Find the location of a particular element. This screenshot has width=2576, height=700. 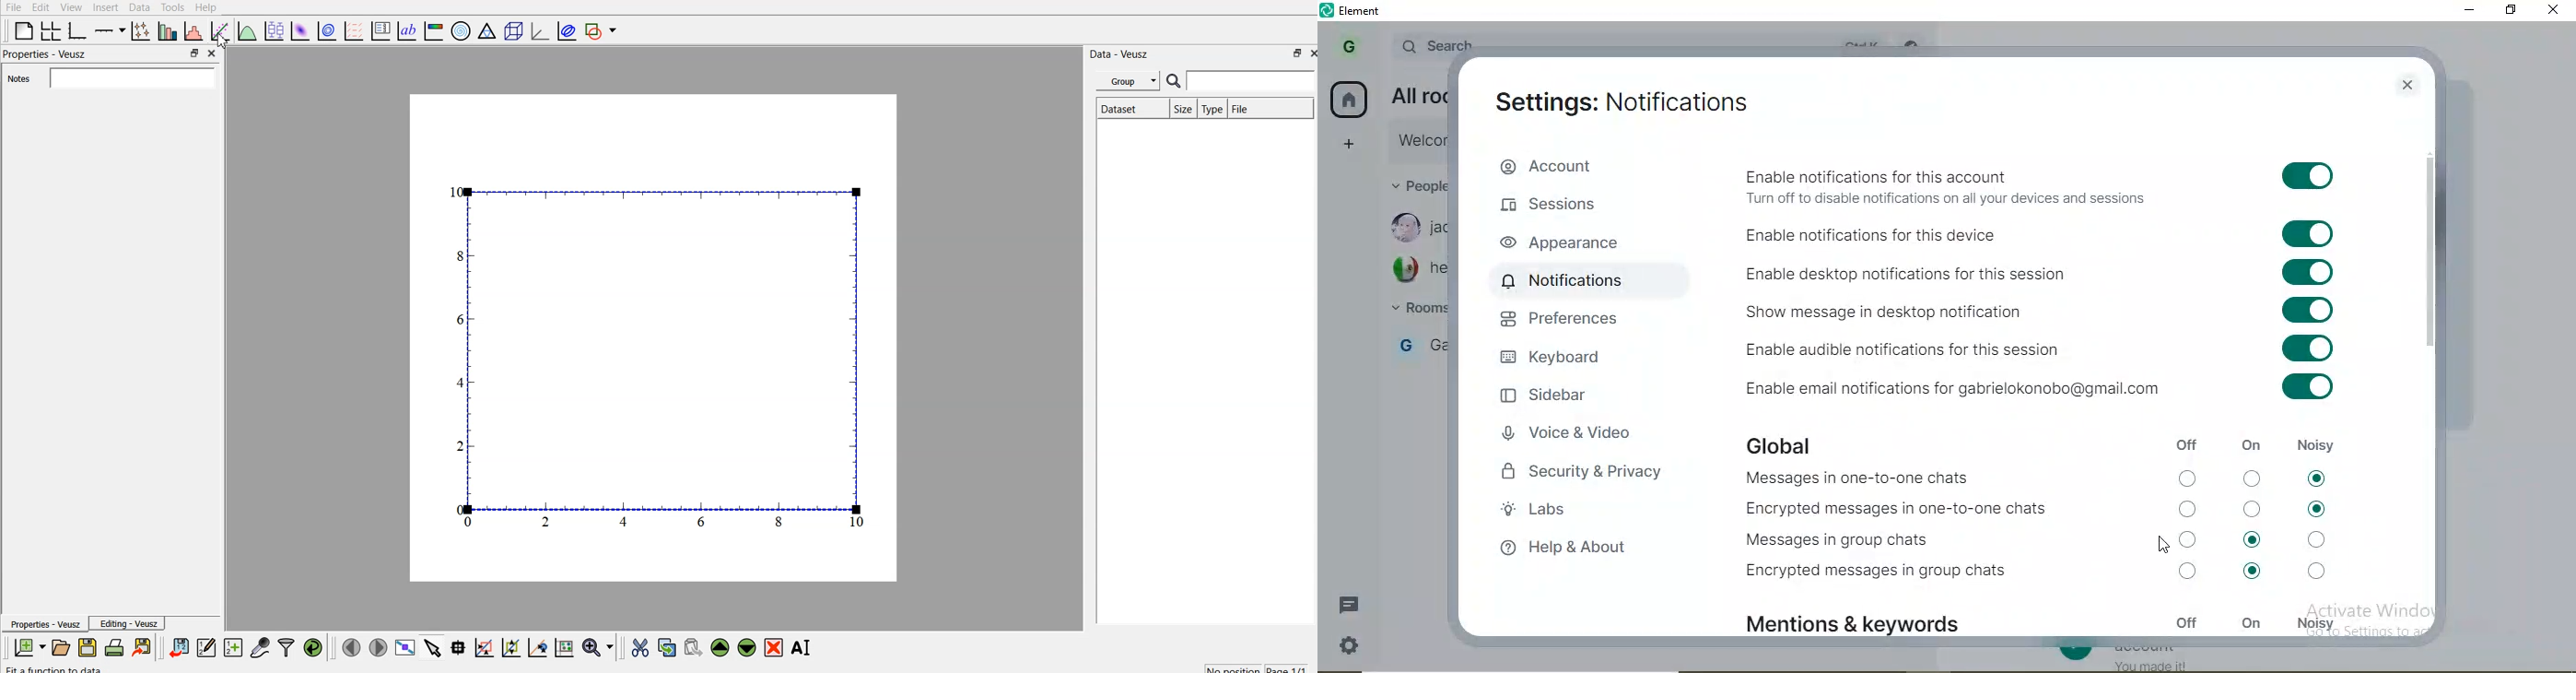

noisy switch is located at coordinates (2316, 507).